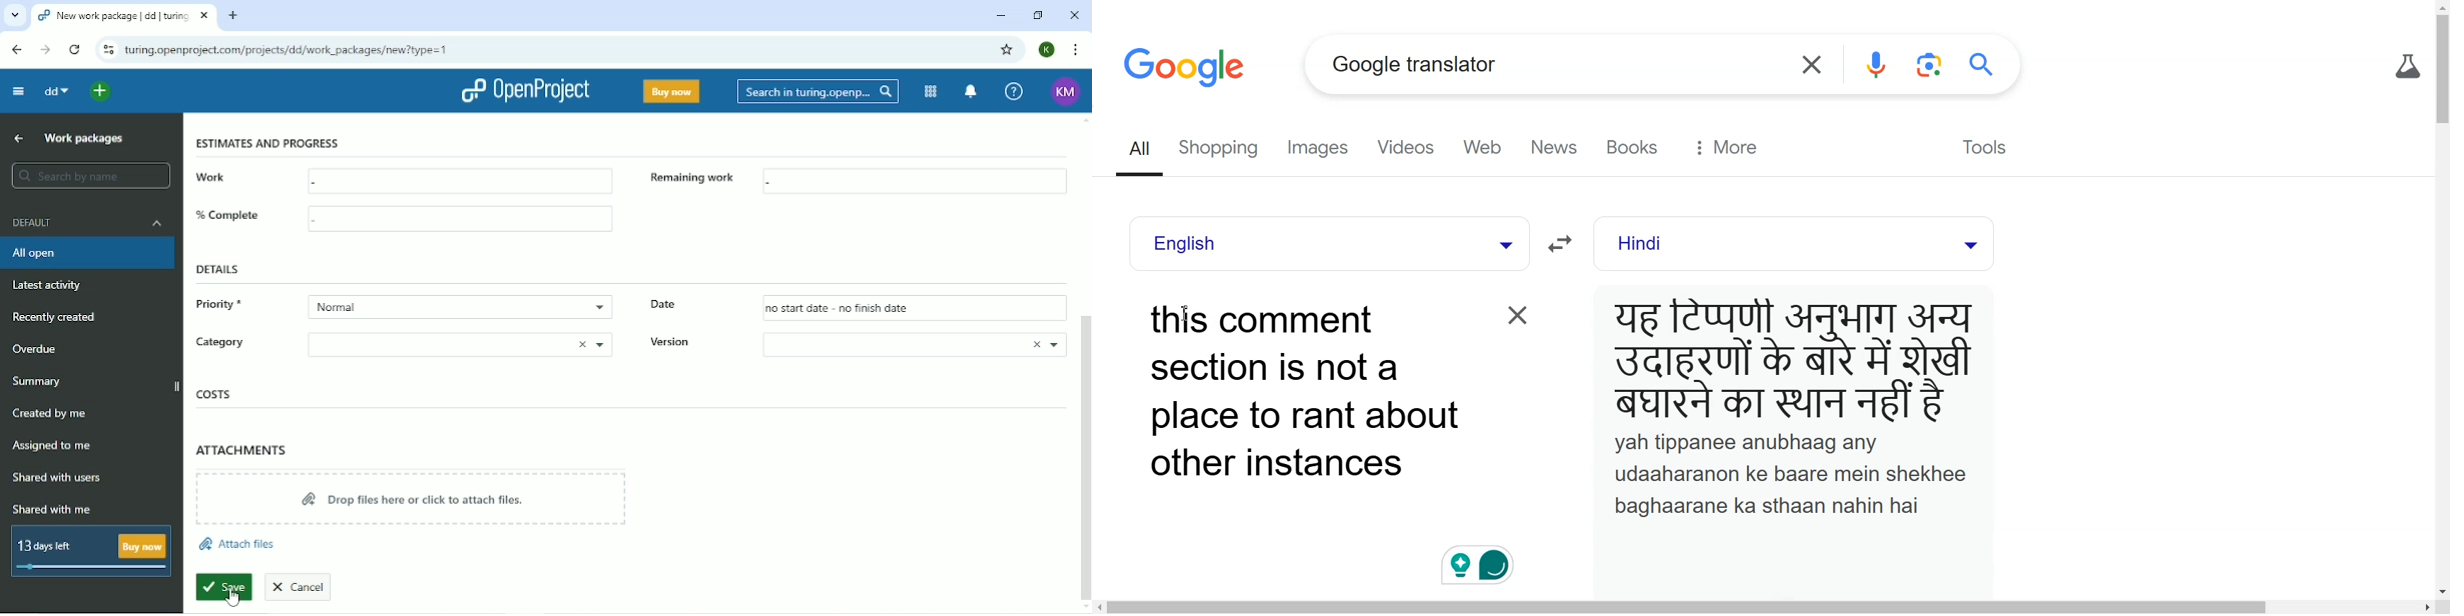 This screenshot has width=2464, height=616. I want to click on Save, so click(225, 590).